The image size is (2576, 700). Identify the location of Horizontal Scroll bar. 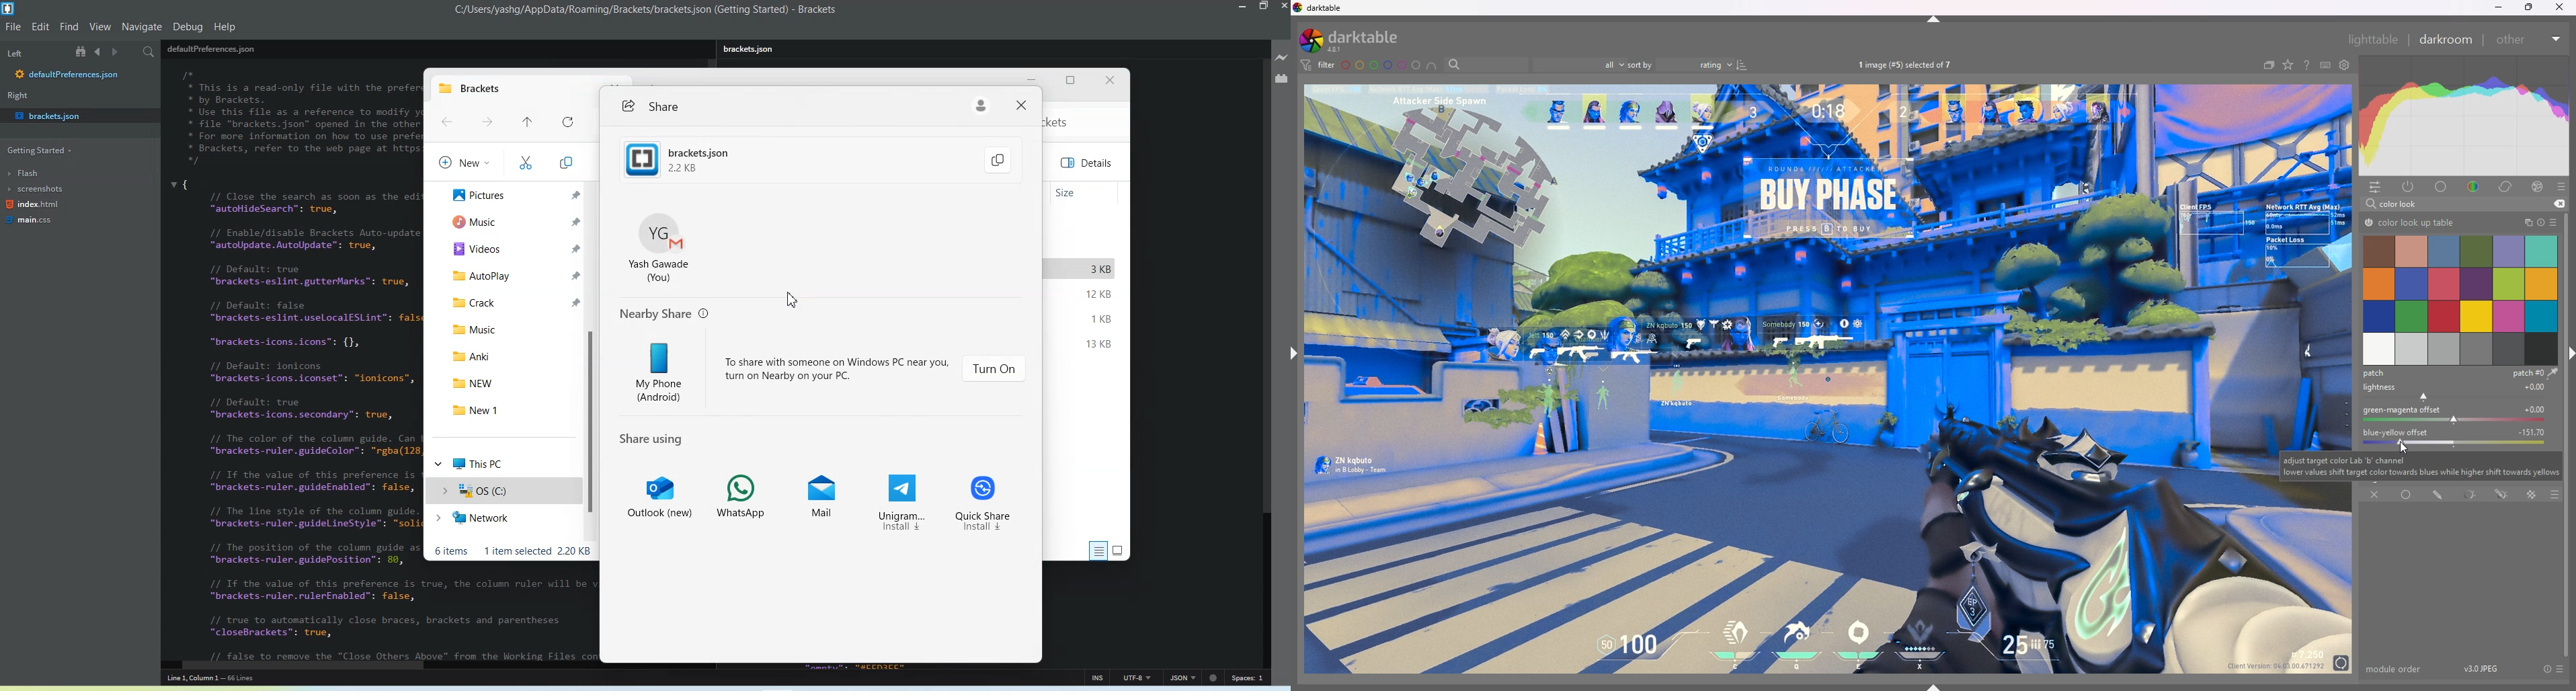
(431, 665).